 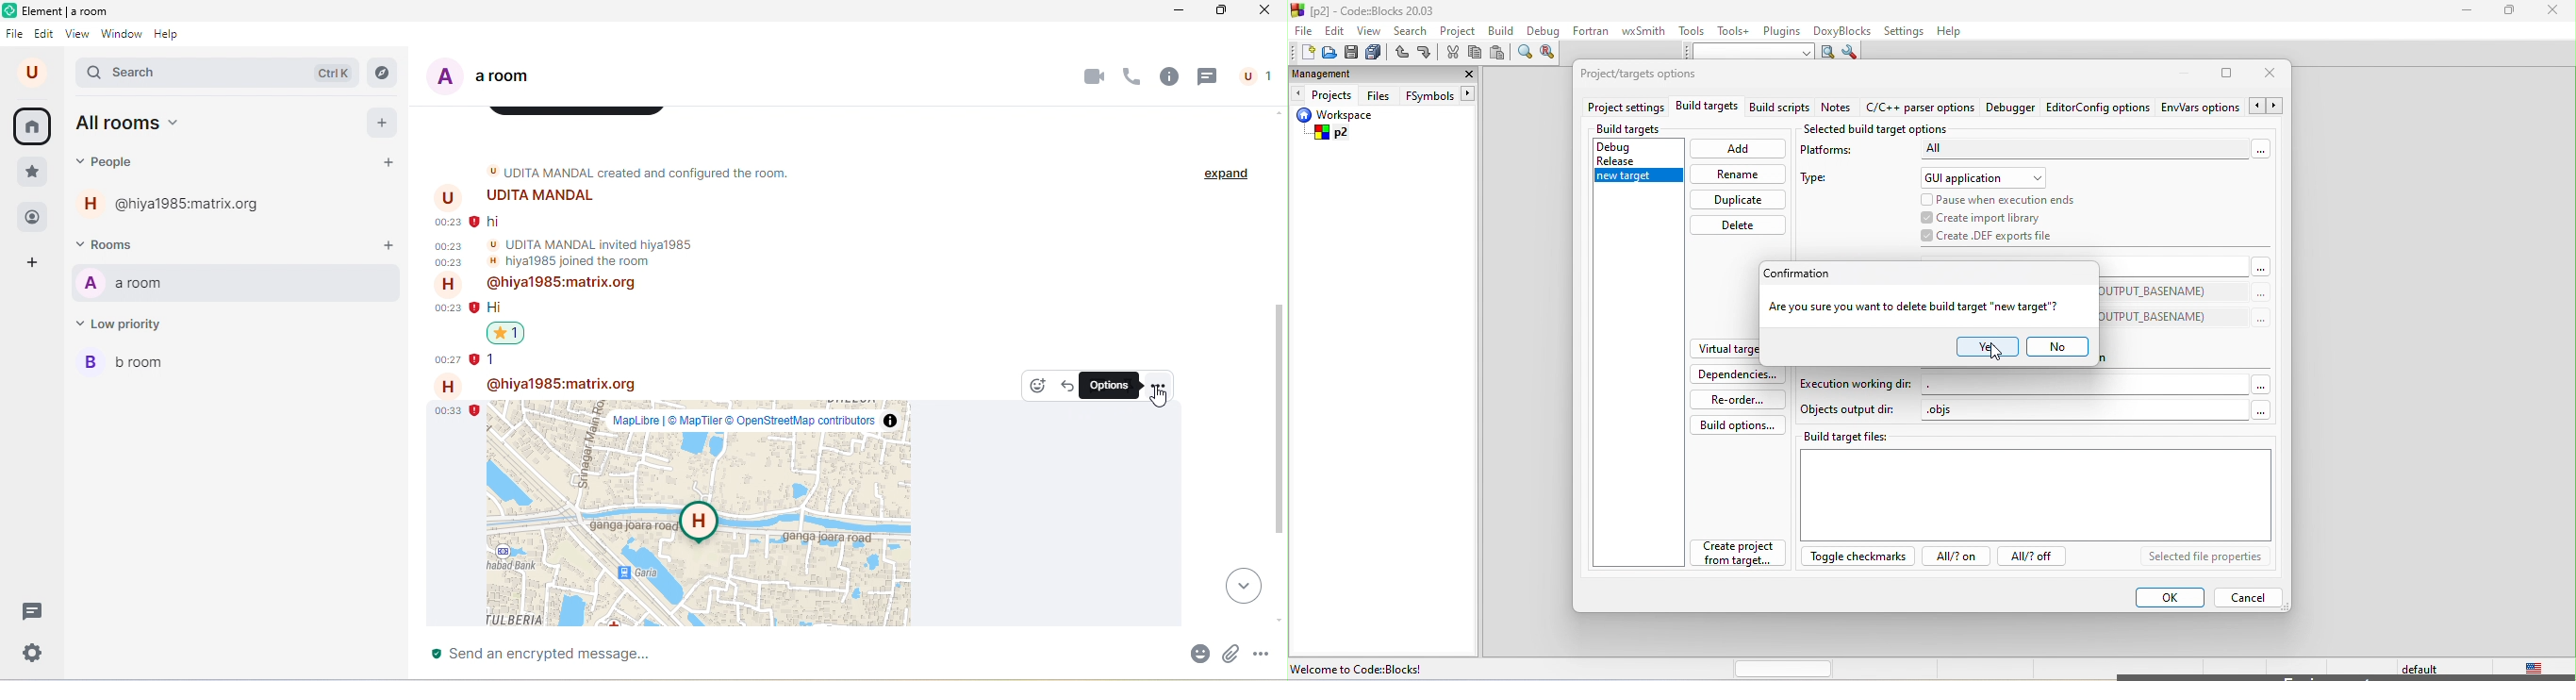 I want to click on , so click(x=446, y=335).